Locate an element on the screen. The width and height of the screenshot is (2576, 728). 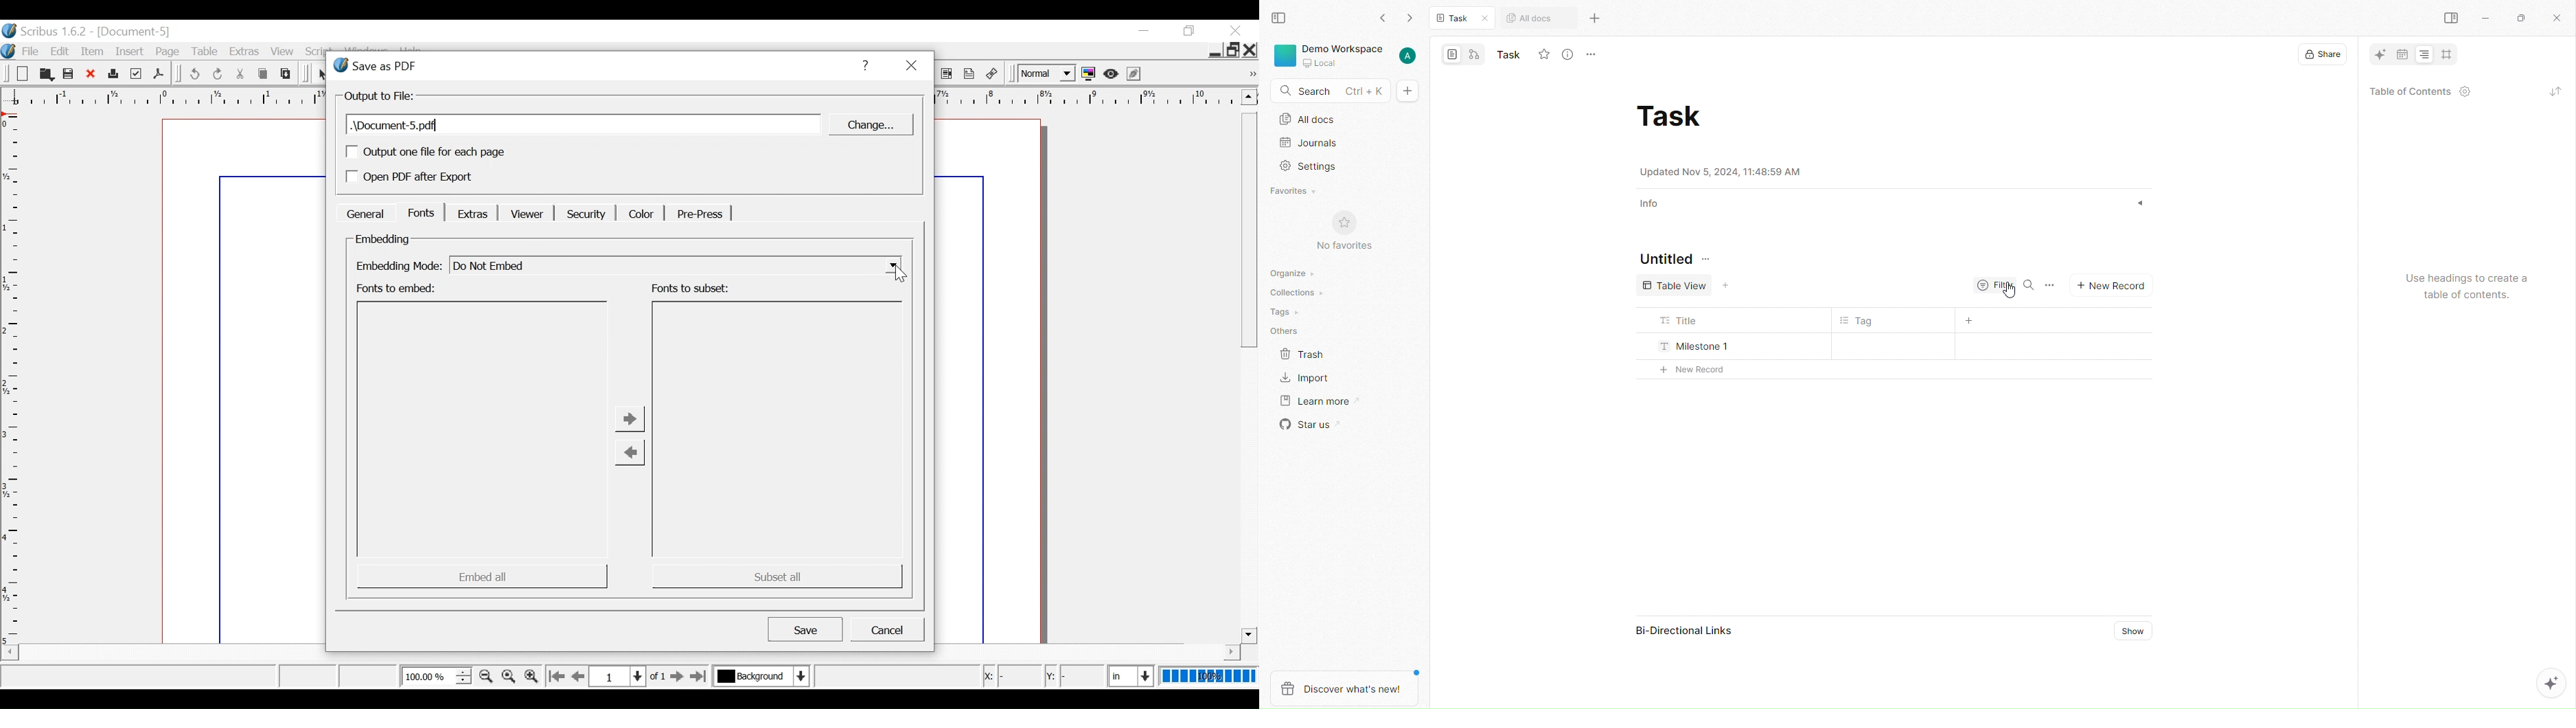
100% is located at coordinates (1209, 676).